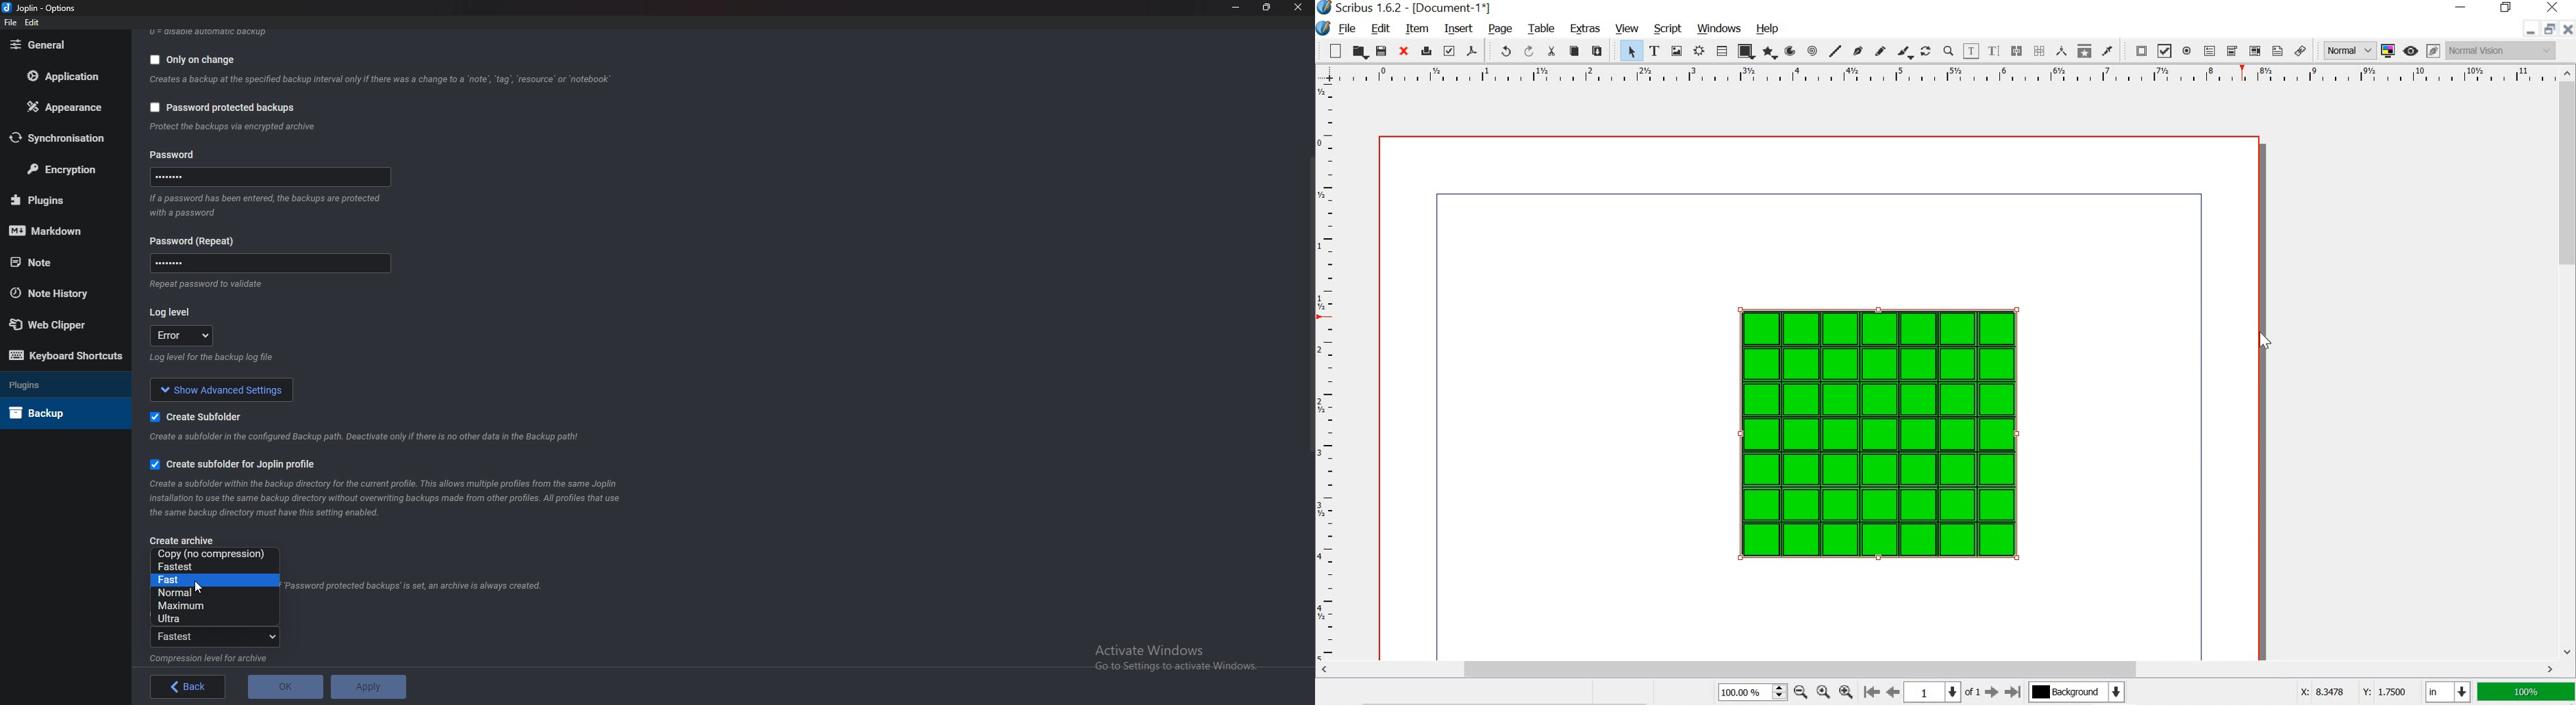 This screenshot has width=2576, height=728. Describe the element at coordinates (379, 81) in the screenshot. I see `Info on backup on change` at that location.